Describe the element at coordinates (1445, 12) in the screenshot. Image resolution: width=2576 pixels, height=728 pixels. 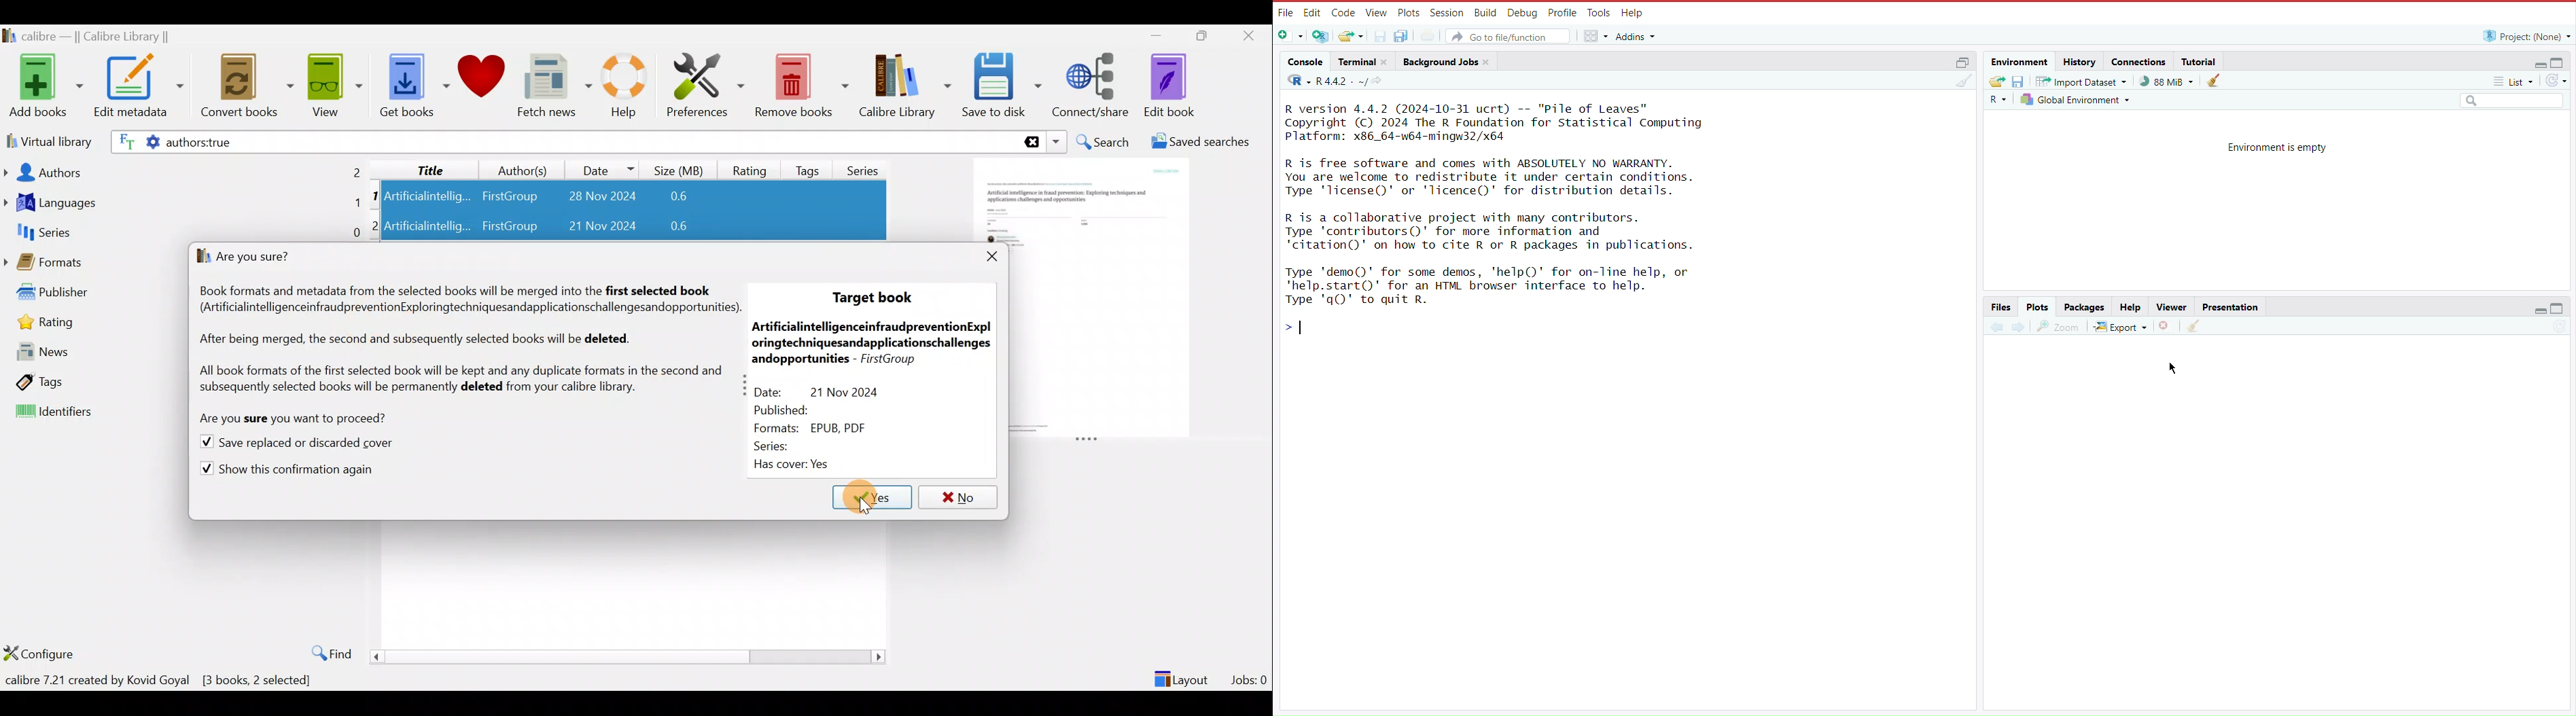
I see `Session` at that location.